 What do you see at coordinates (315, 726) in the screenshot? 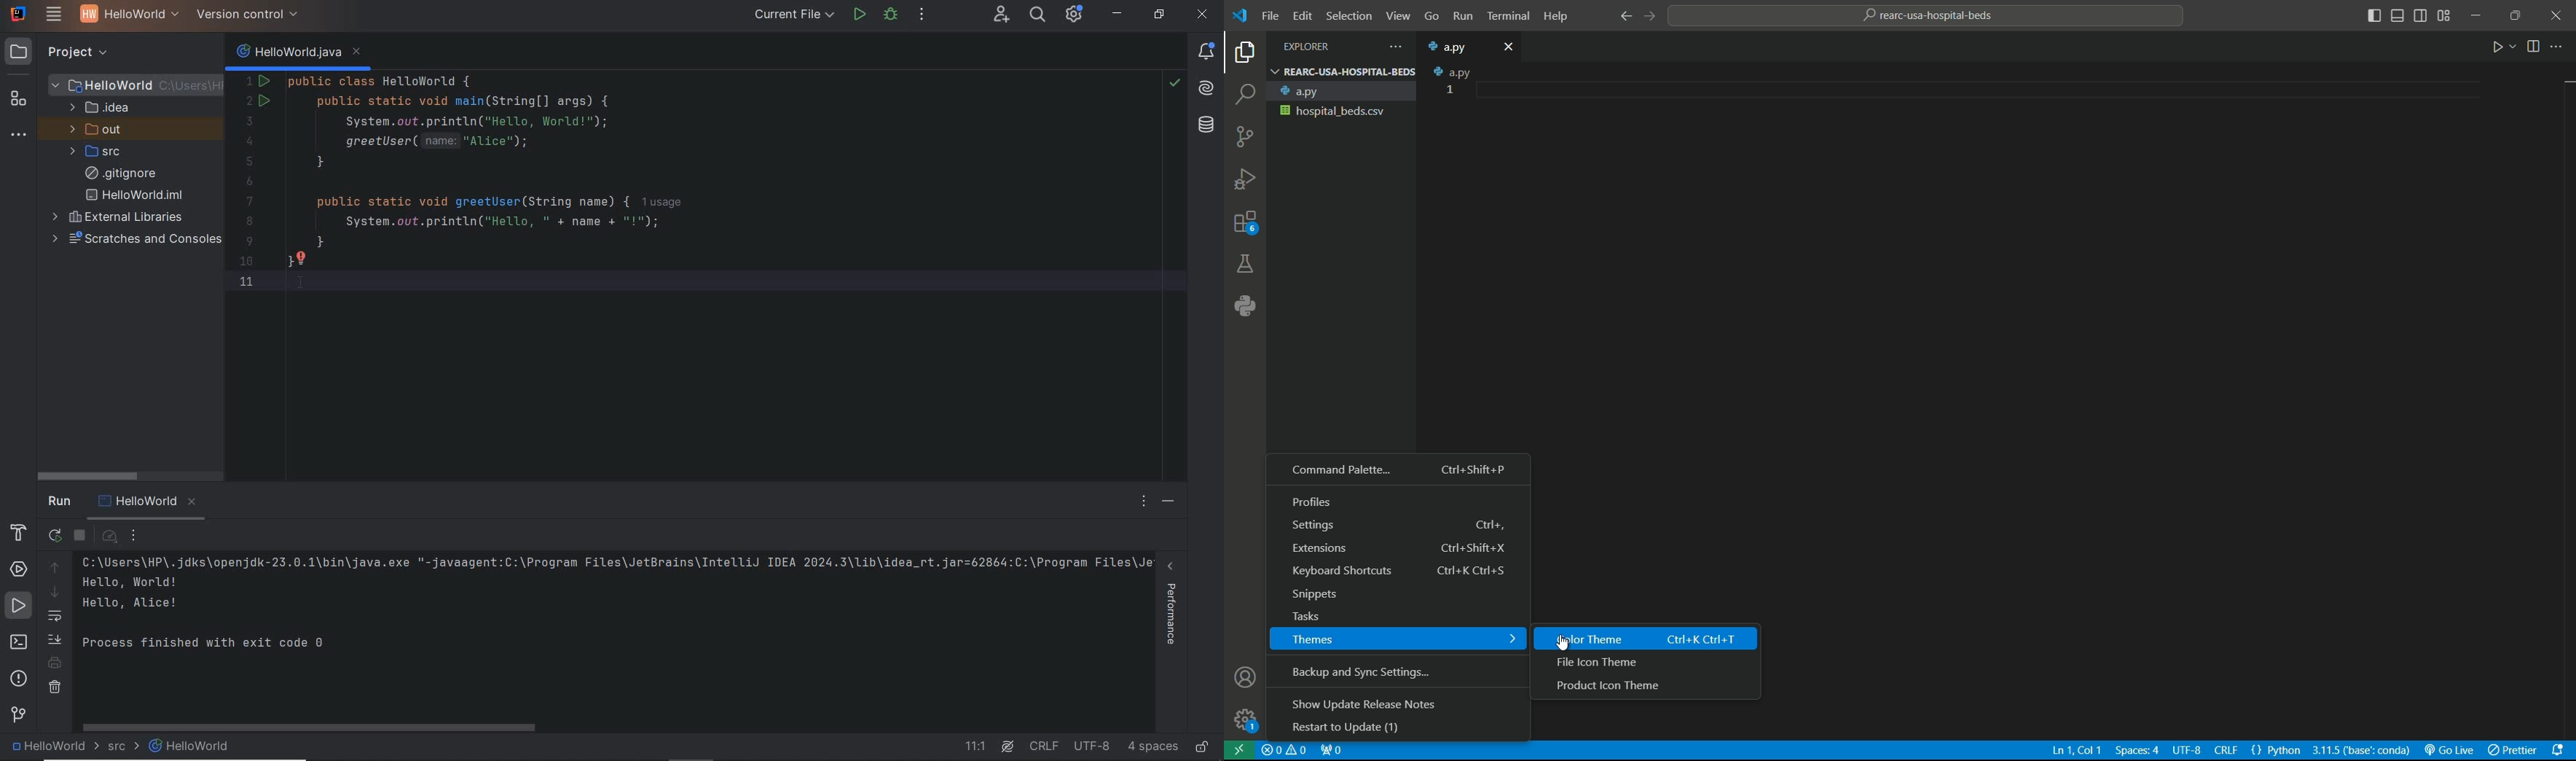
I see `scrollbar` at bounding box center [315, 726].